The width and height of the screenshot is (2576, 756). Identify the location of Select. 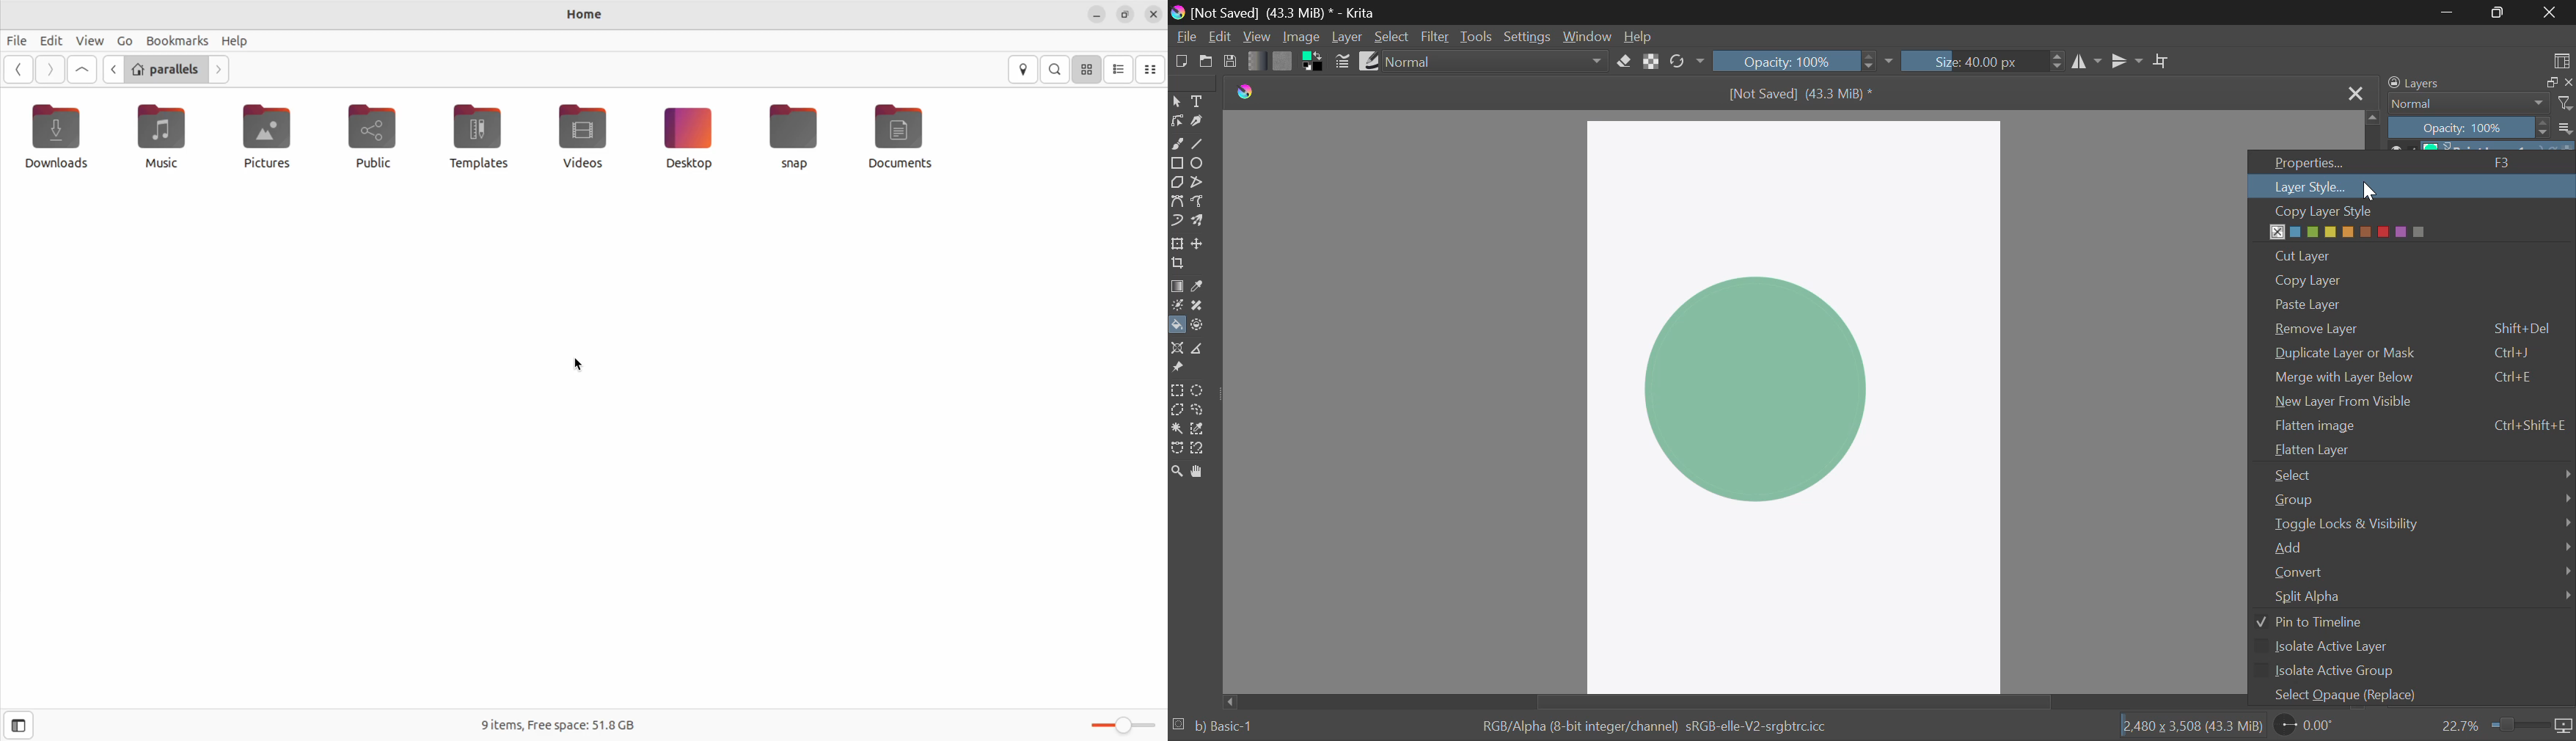
(2418, 476).